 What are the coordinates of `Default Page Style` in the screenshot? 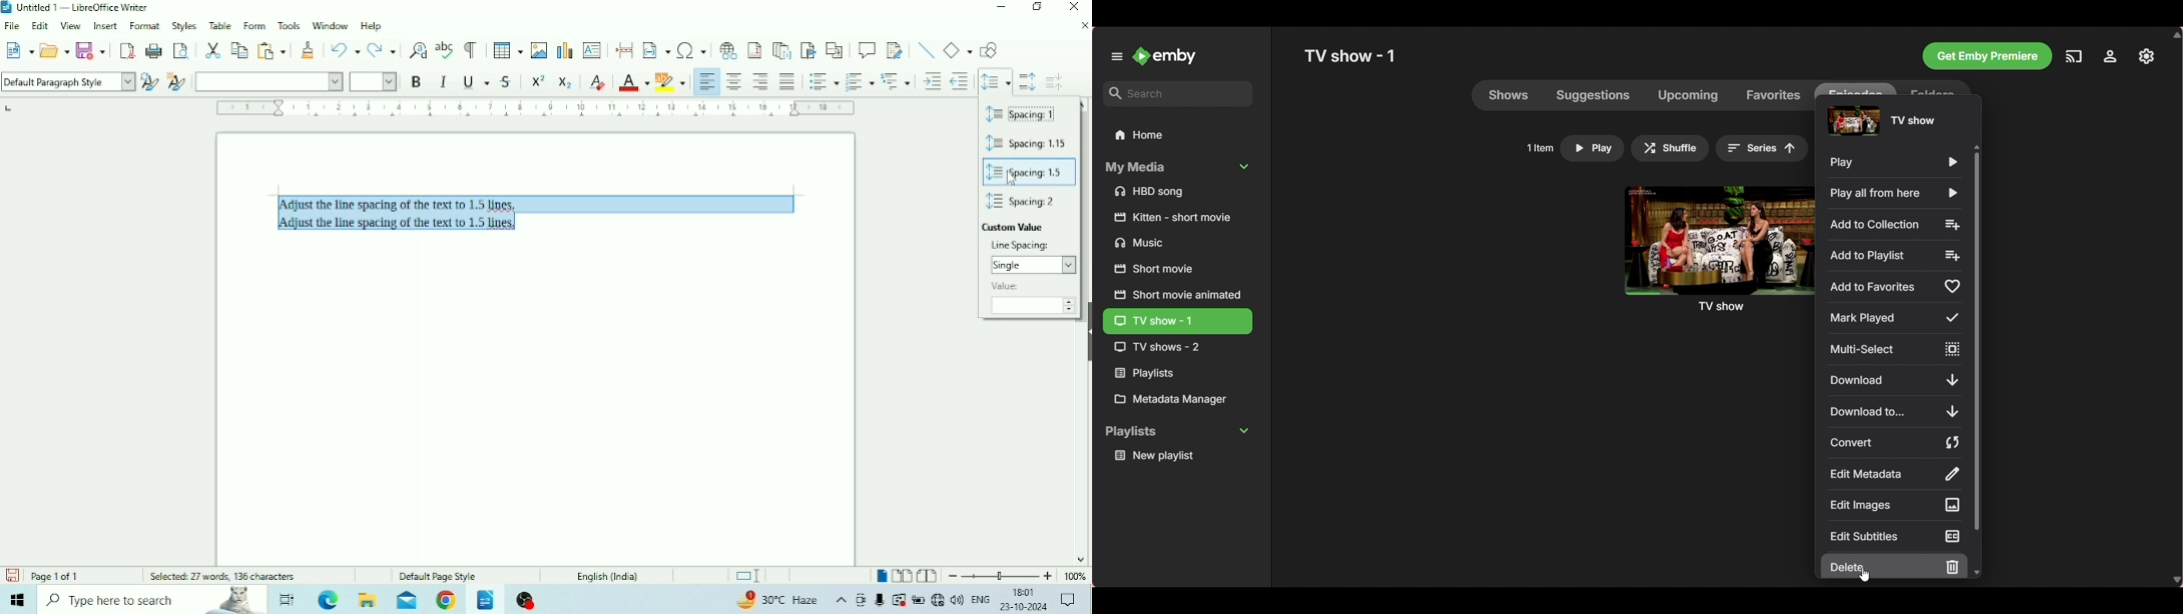 It's located at (438, 575).